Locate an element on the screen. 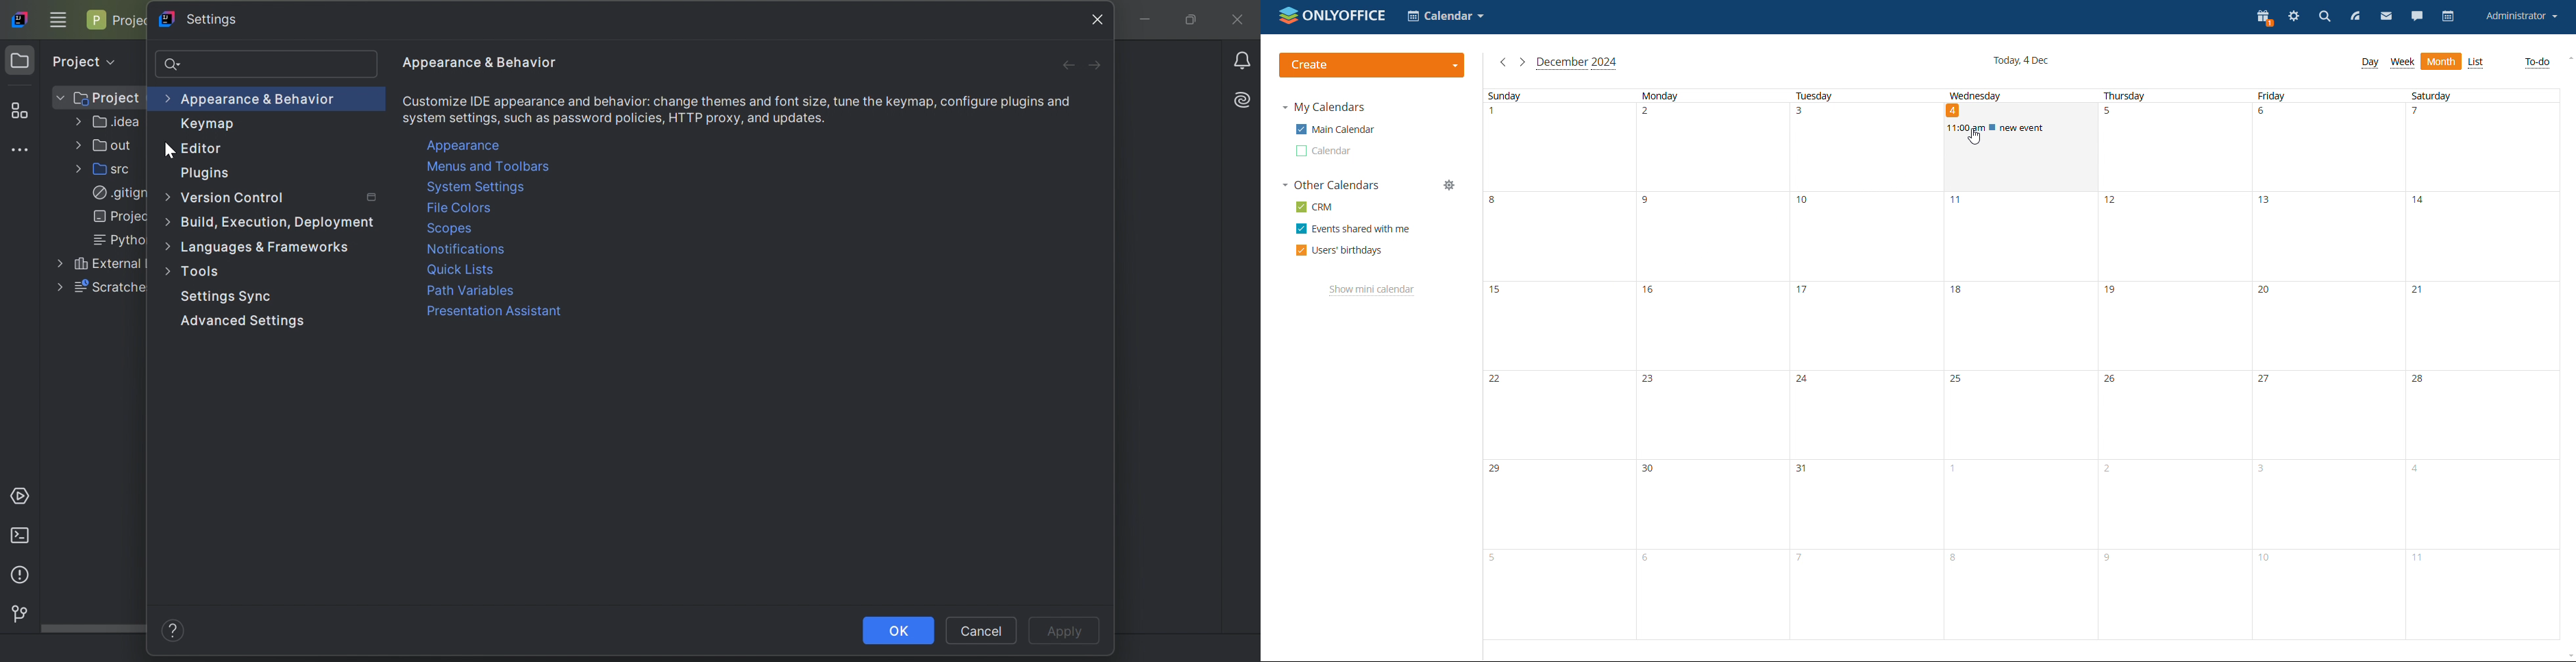 The image size is (2576, 672). Settings marked with this icon are only applicable to the current project. Non-marked settings are applied to all projects is located at coordinates (373, 198).